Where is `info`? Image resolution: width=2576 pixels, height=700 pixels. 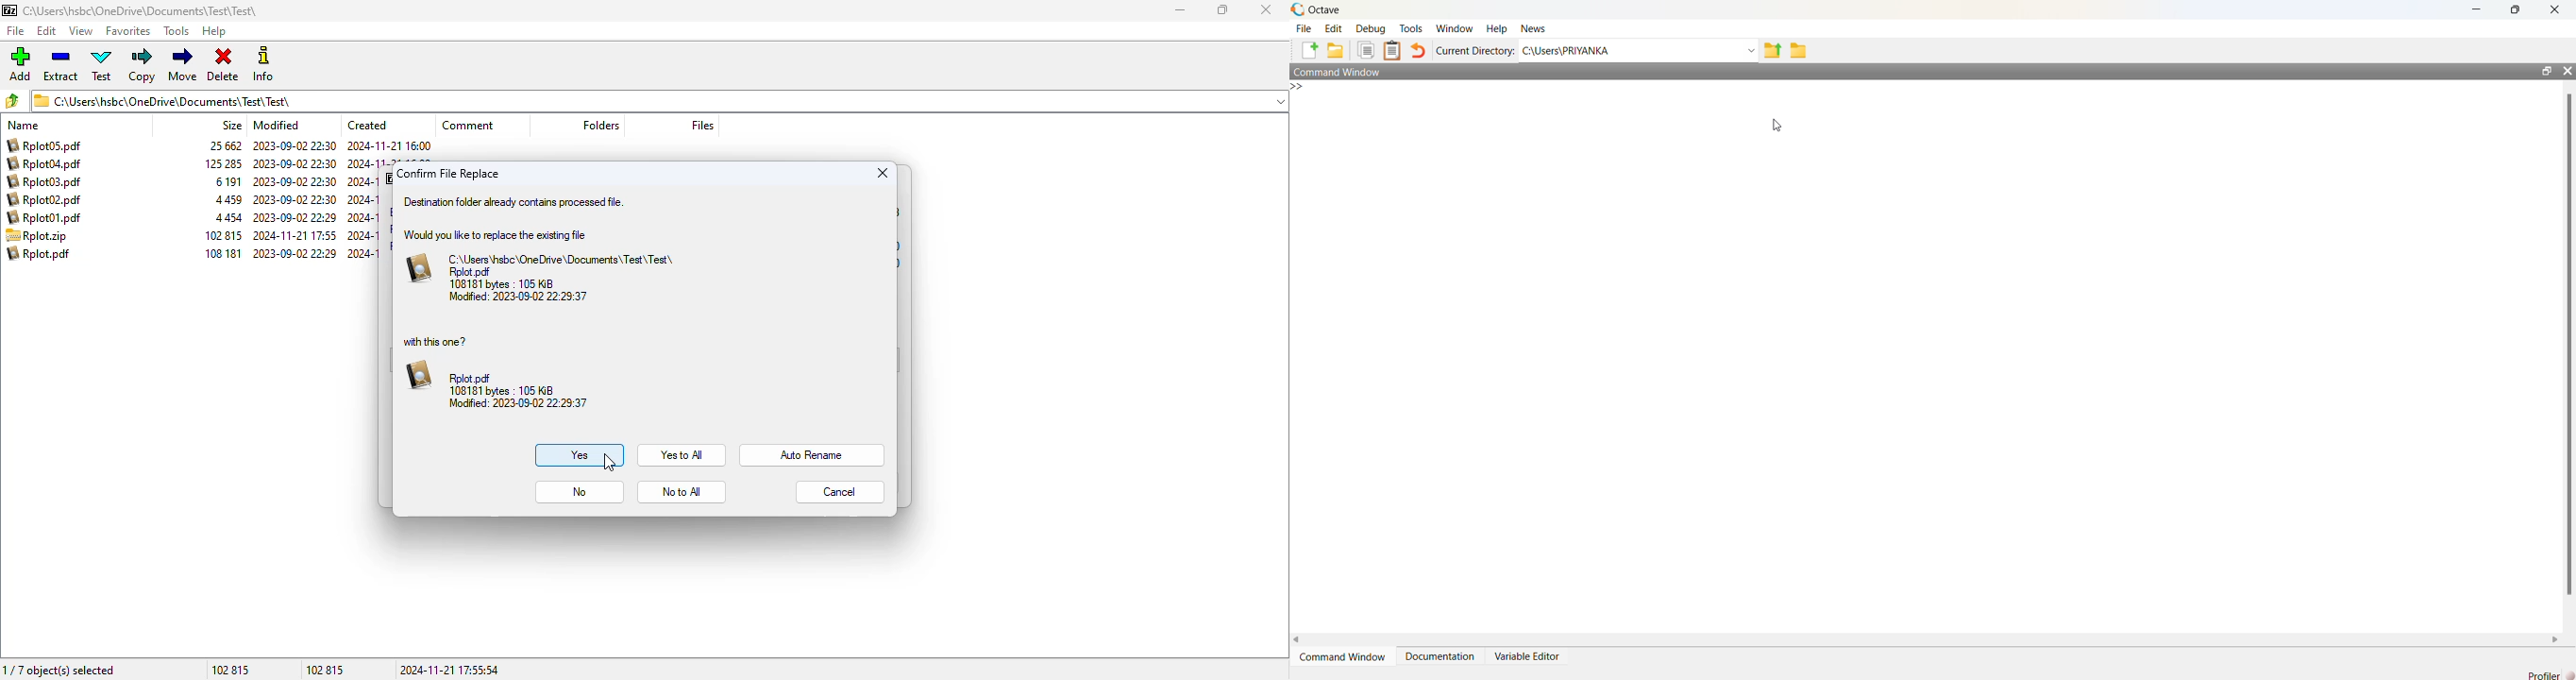
info is located at coordinates (261, 63).